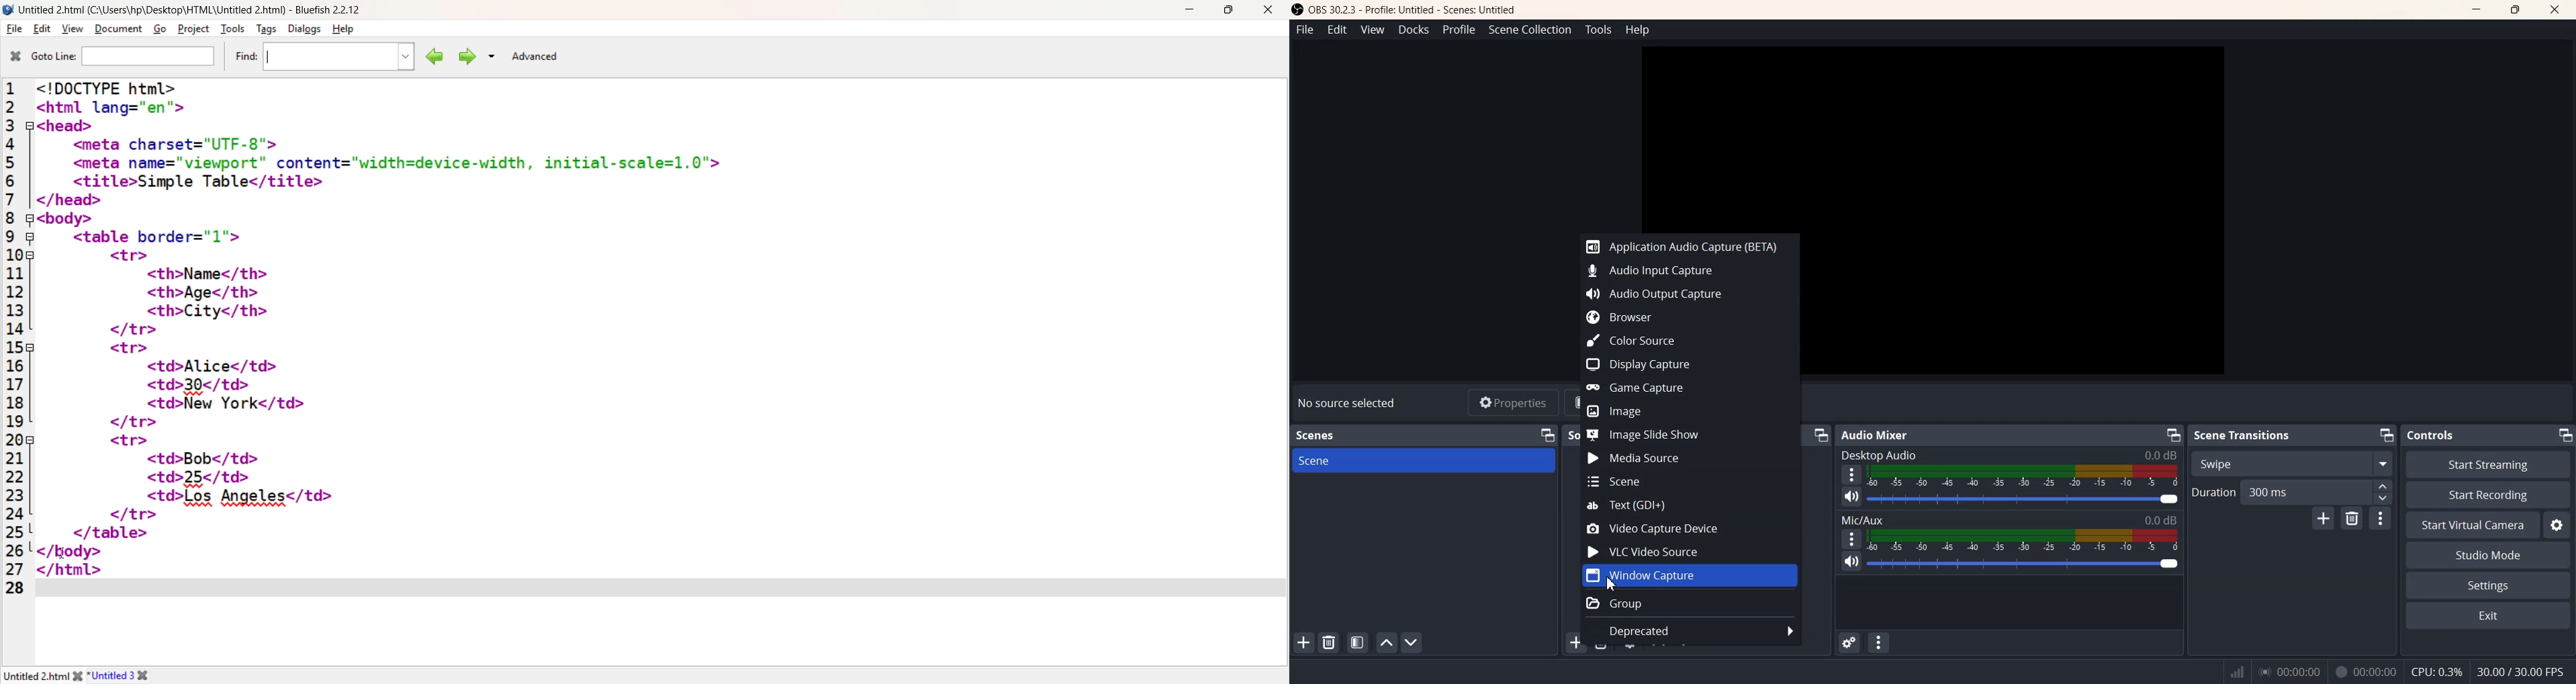  What do you see at coordinates (1329, 643) in the screenshot?
I see `Remove Selected Scene` at bounding box center [1329, 643].